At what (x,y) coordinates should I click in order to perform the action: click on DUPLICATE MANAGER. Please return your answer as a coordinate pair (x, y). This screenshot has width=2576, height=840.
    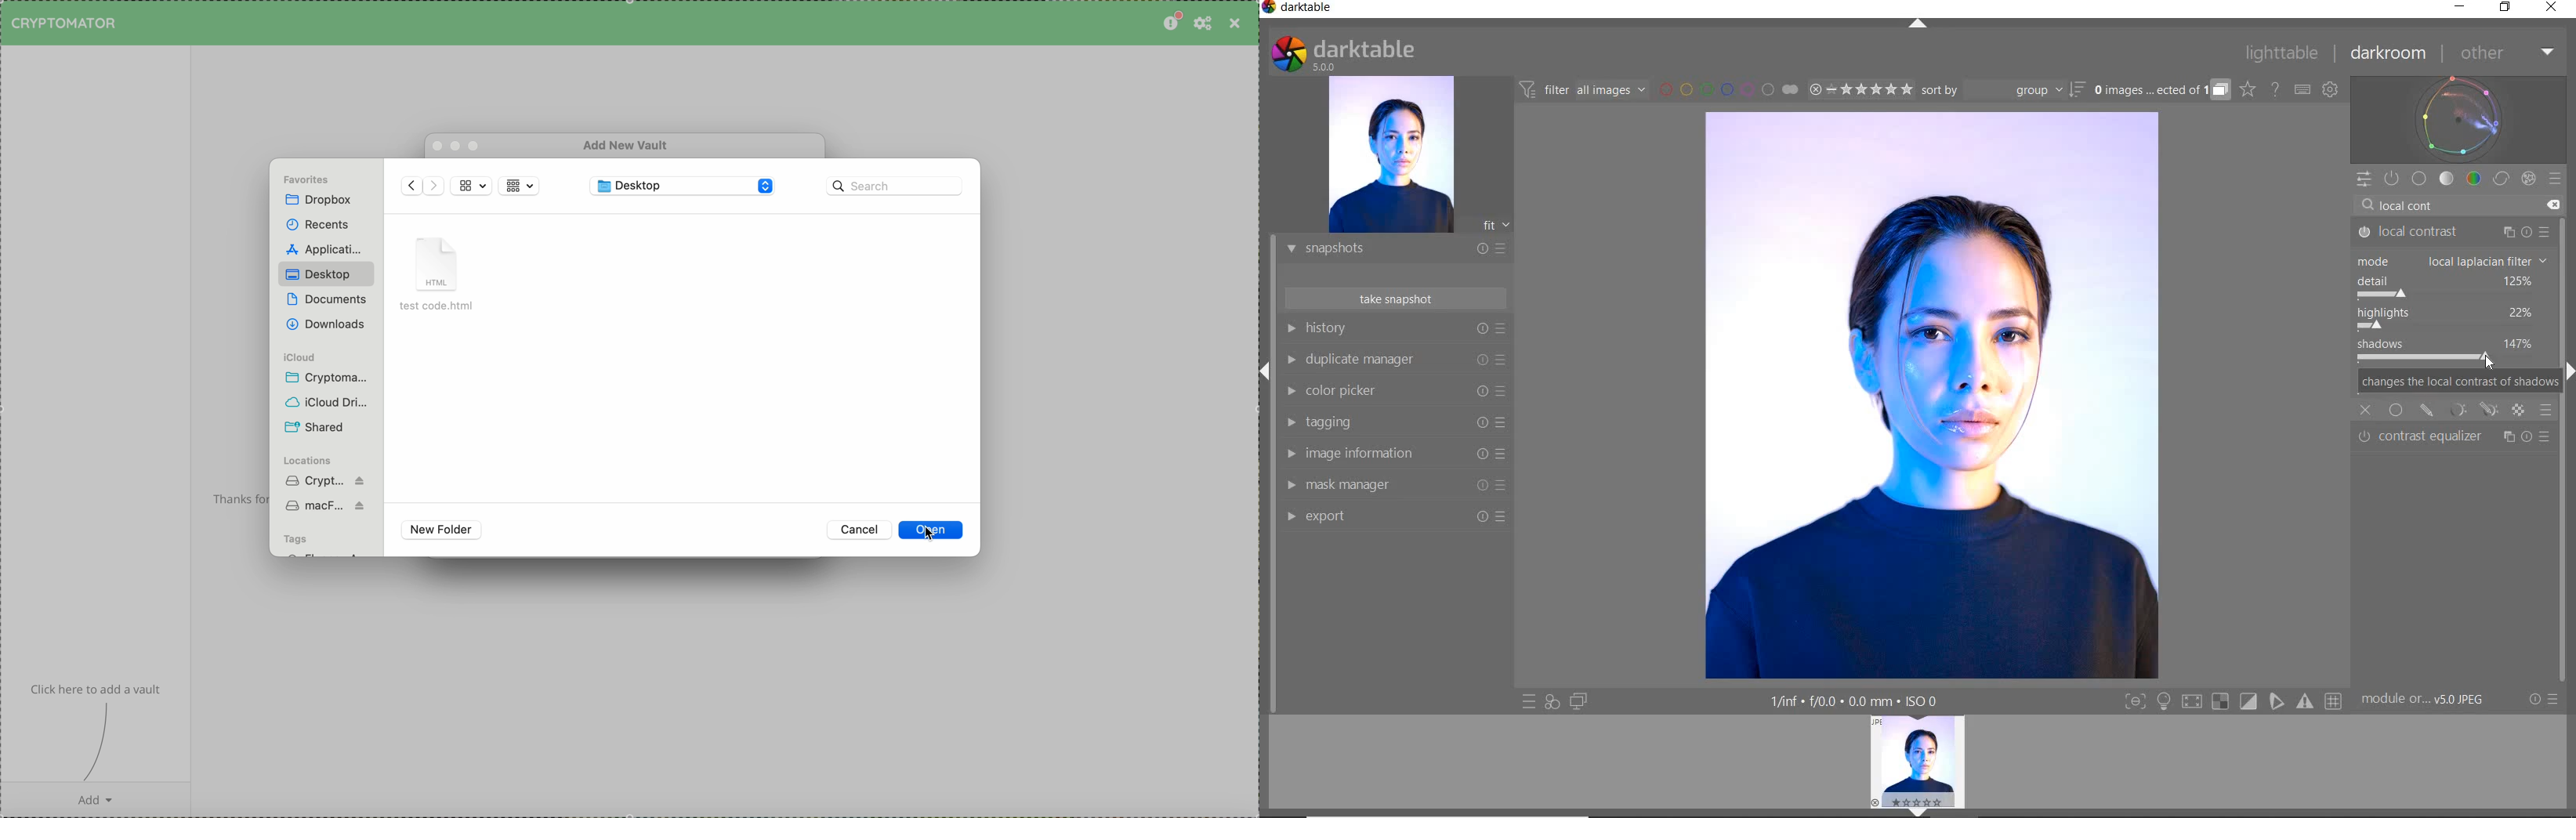
    Looking at the image, I should click on (1394, 360).